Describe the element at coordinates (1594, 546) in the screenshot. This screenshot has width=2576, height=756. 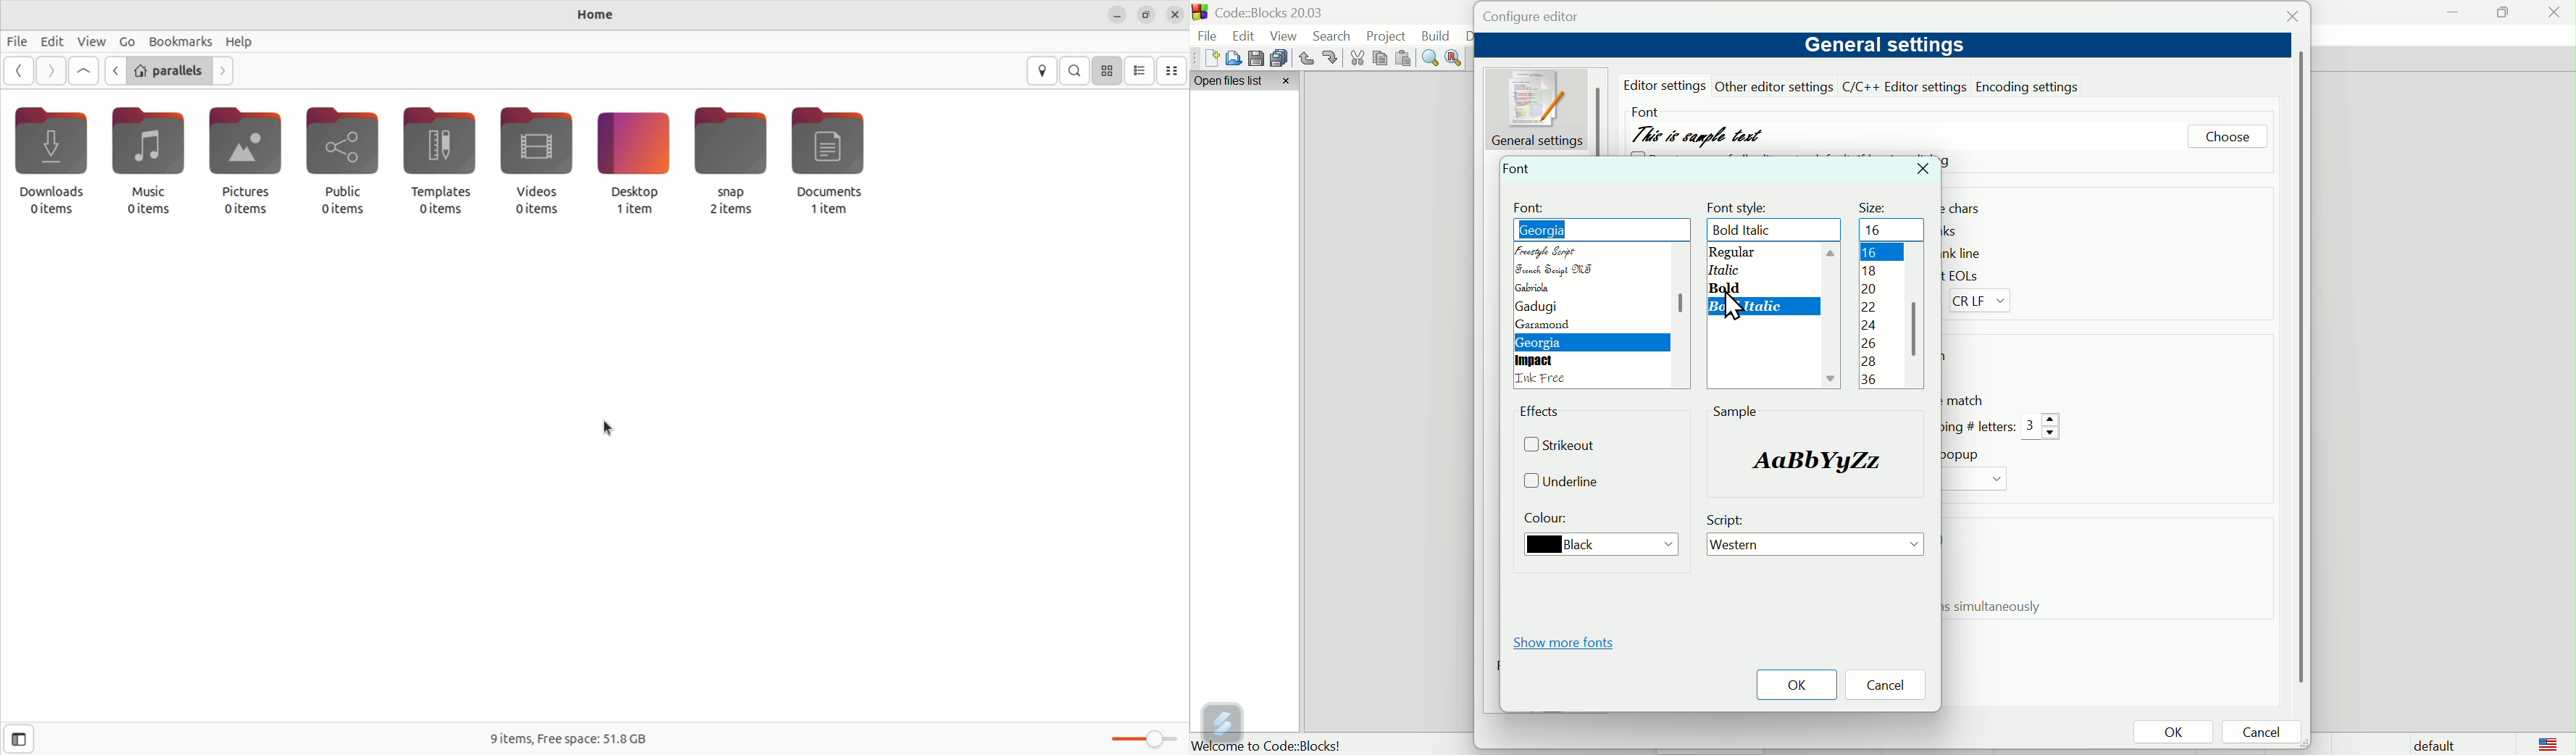
I see `Black` at that location.